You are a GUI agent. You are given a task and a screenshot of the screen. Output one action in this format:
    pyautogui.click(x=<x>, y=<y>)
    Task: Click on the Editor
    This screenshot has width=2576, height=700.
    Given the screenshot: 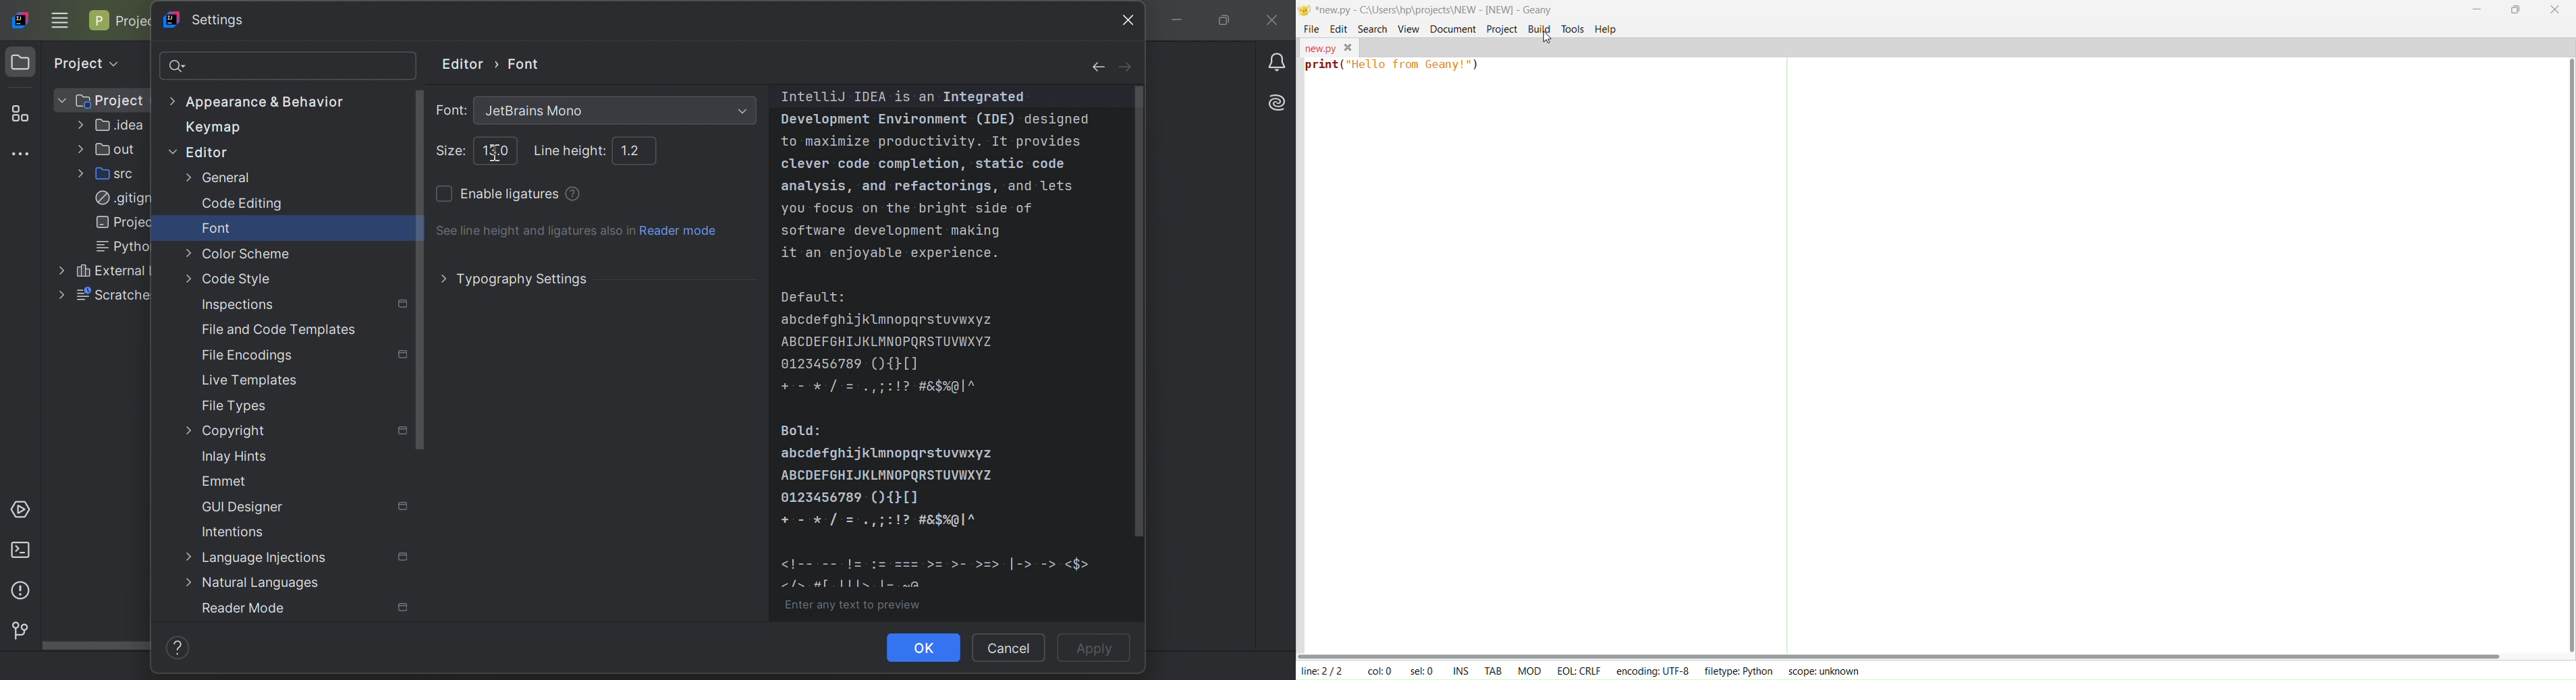 What is the action you would take?
    pyautogui.click(x=460, y=63)
    